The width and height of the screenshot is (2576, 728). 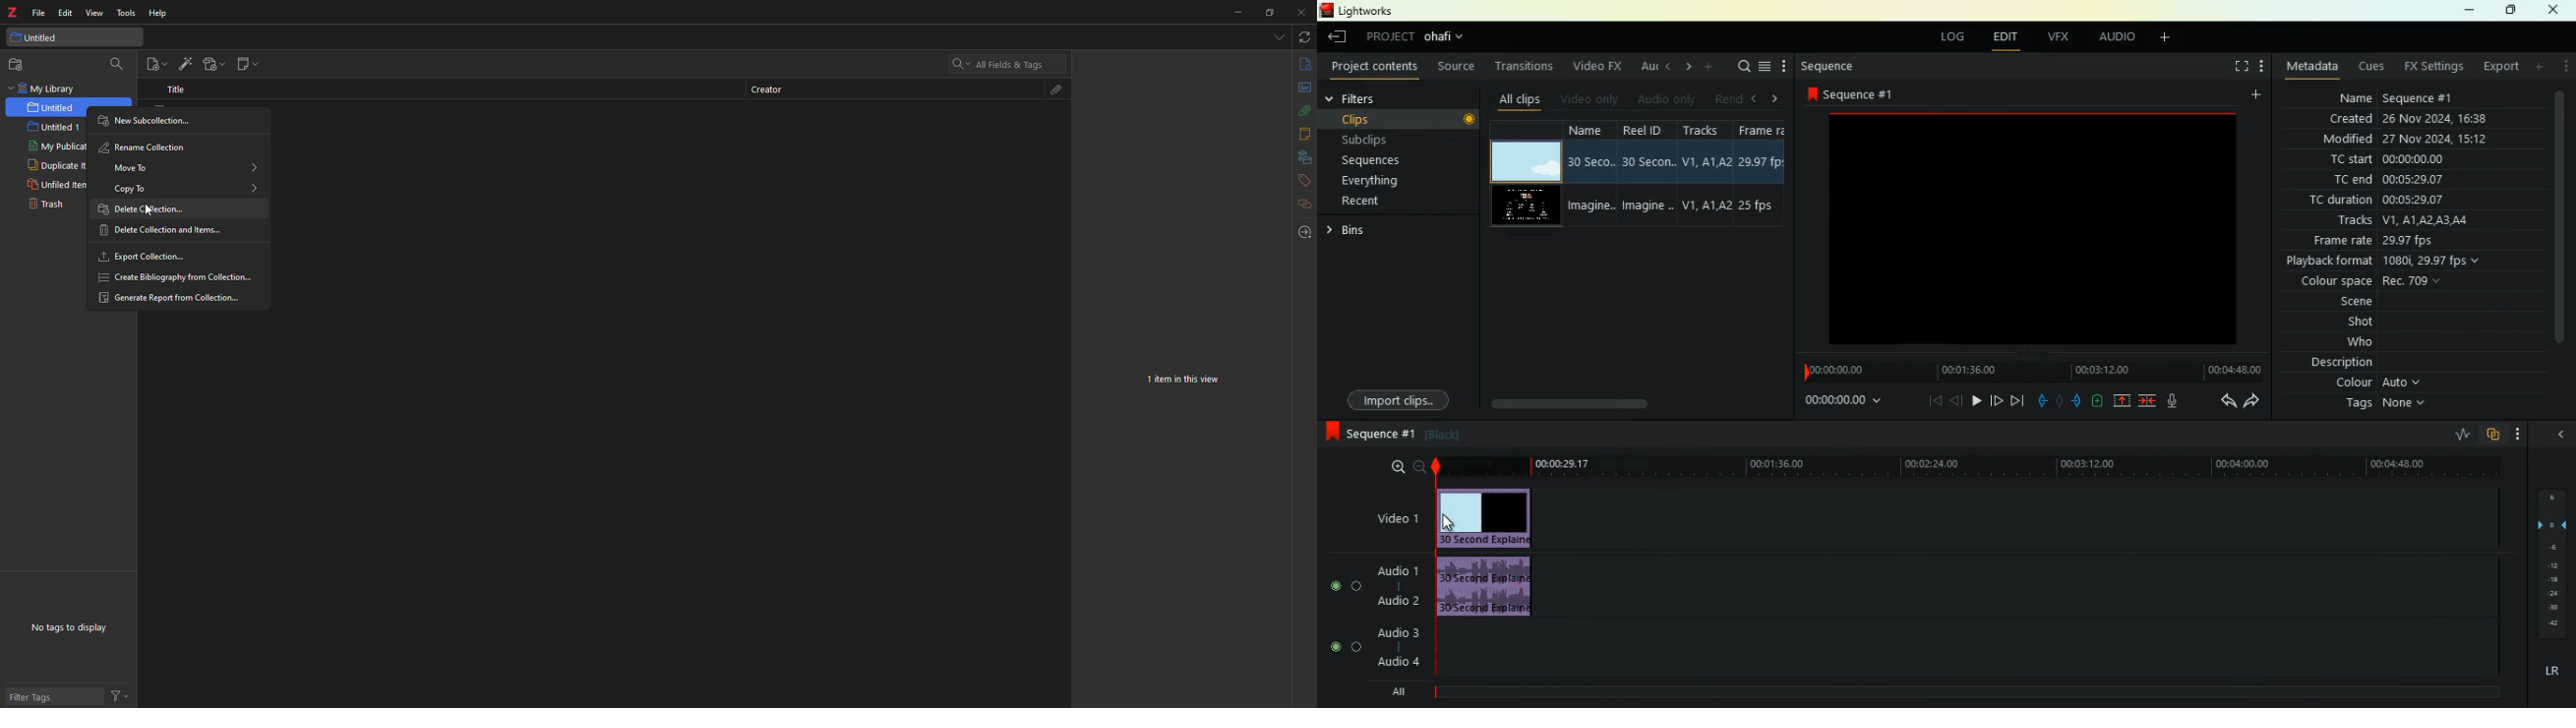 What do you see at coordinates (95, 13) in the screenshot?
I see `view` at bounding box center [95, 13].